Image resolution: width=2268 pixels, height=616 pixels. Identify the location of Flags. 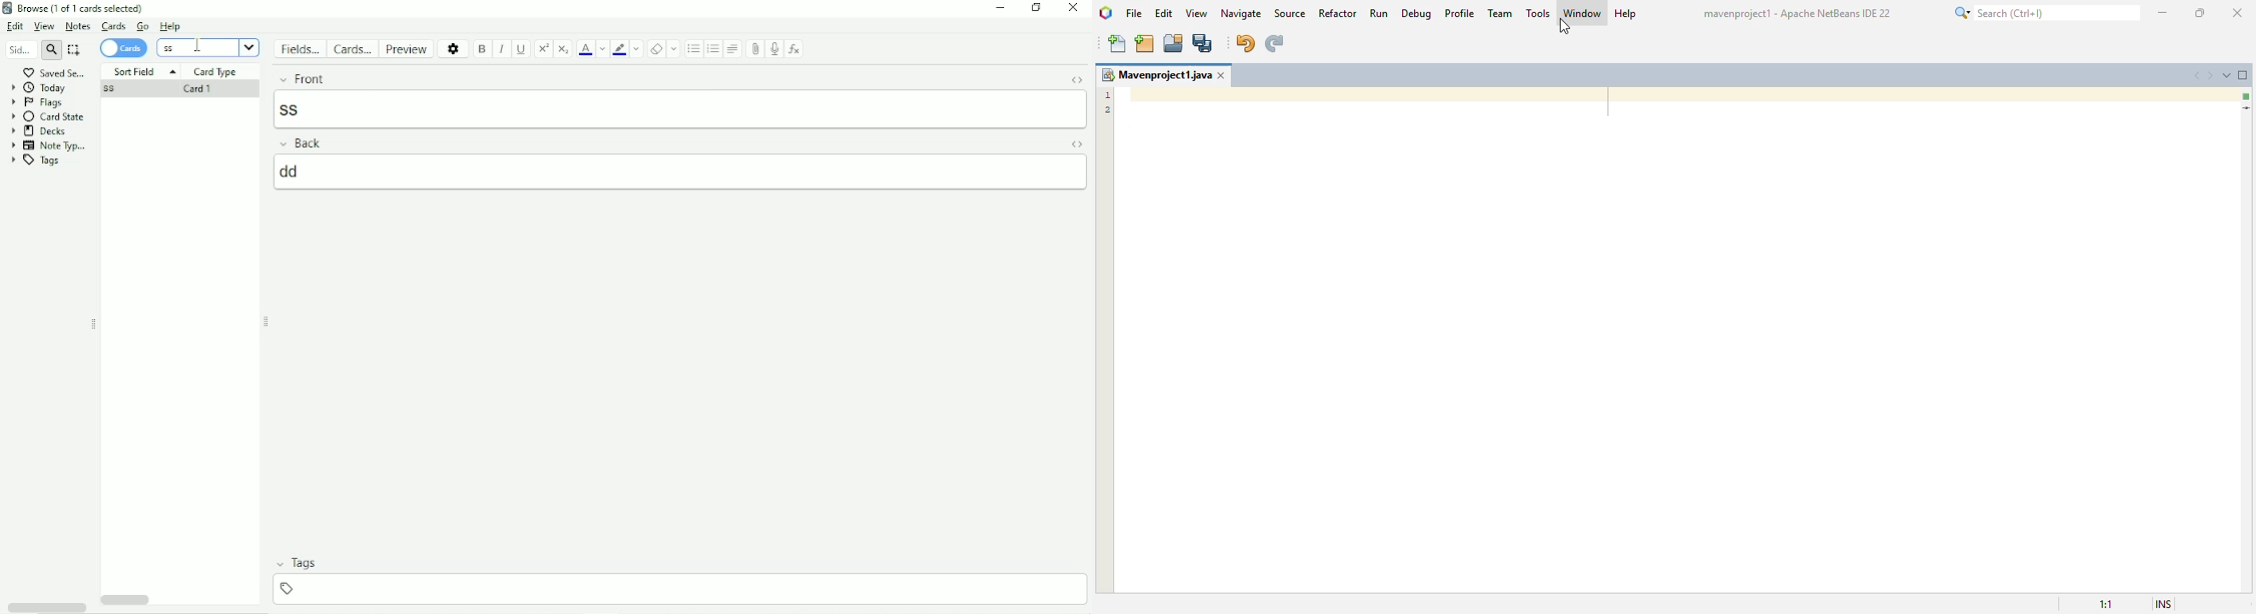
(37, 102).